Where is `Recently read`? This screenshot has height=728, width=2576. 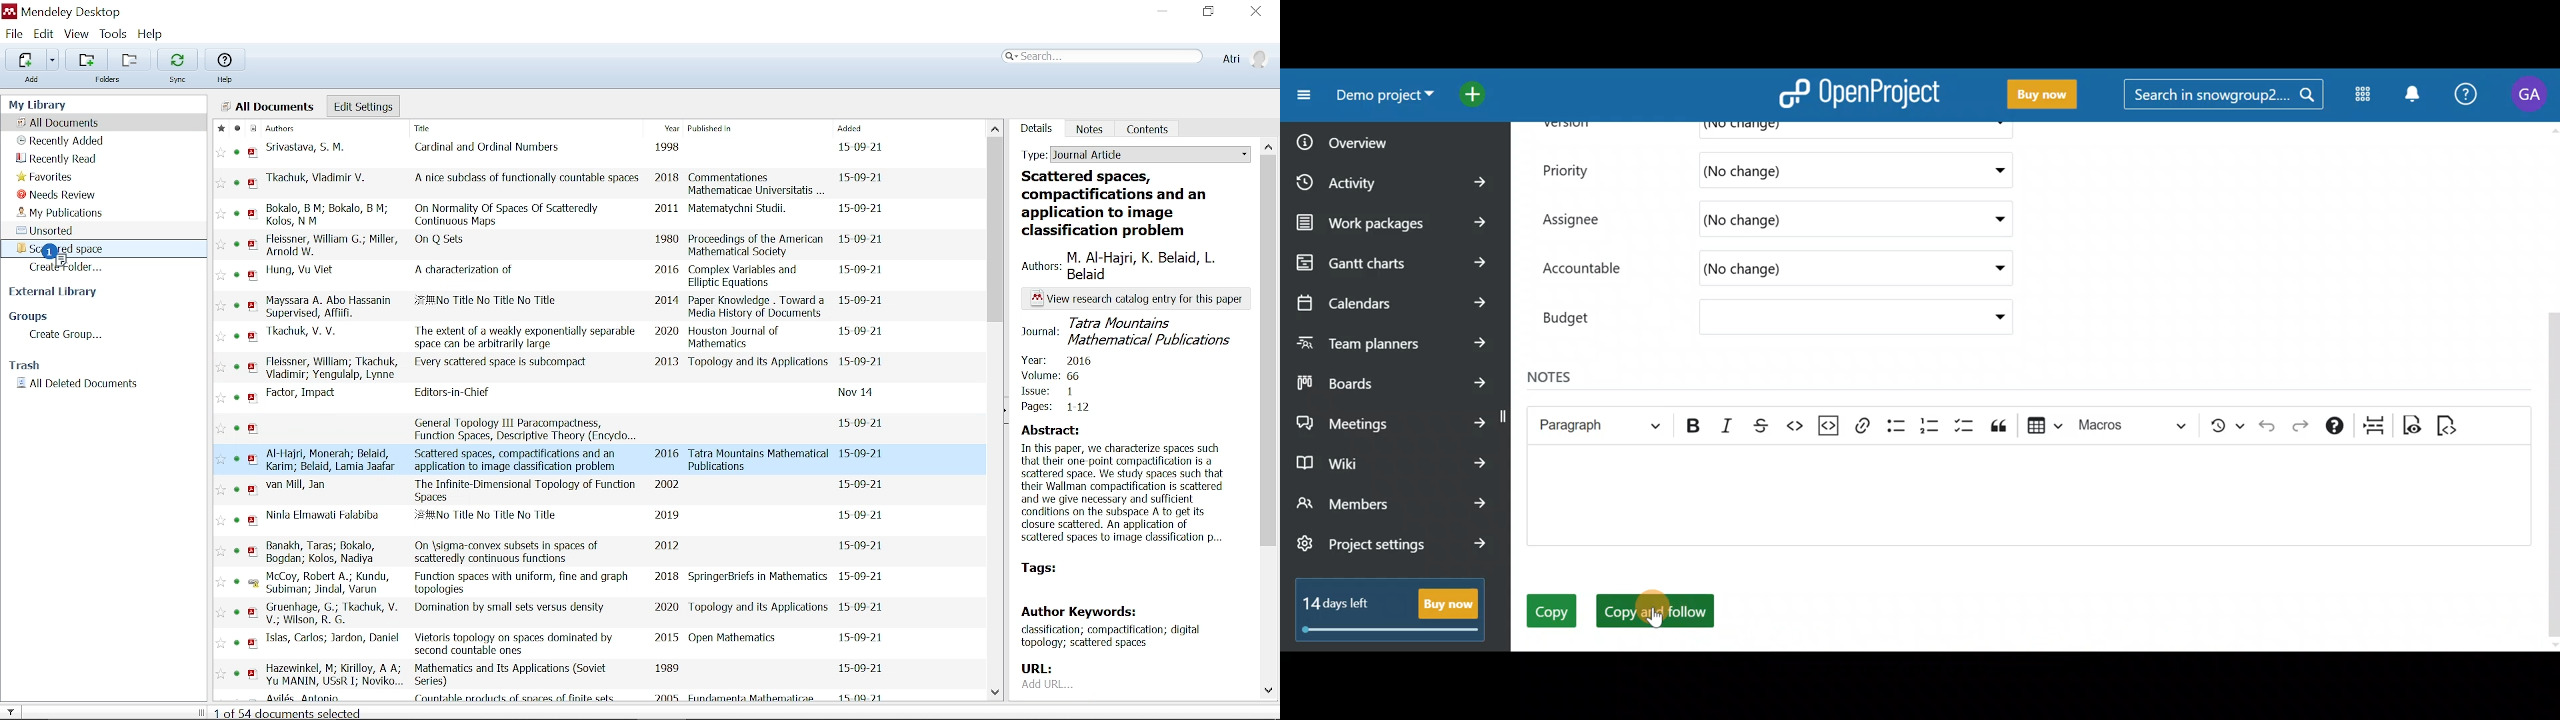
Recently read is located at coordinates (57, 160).